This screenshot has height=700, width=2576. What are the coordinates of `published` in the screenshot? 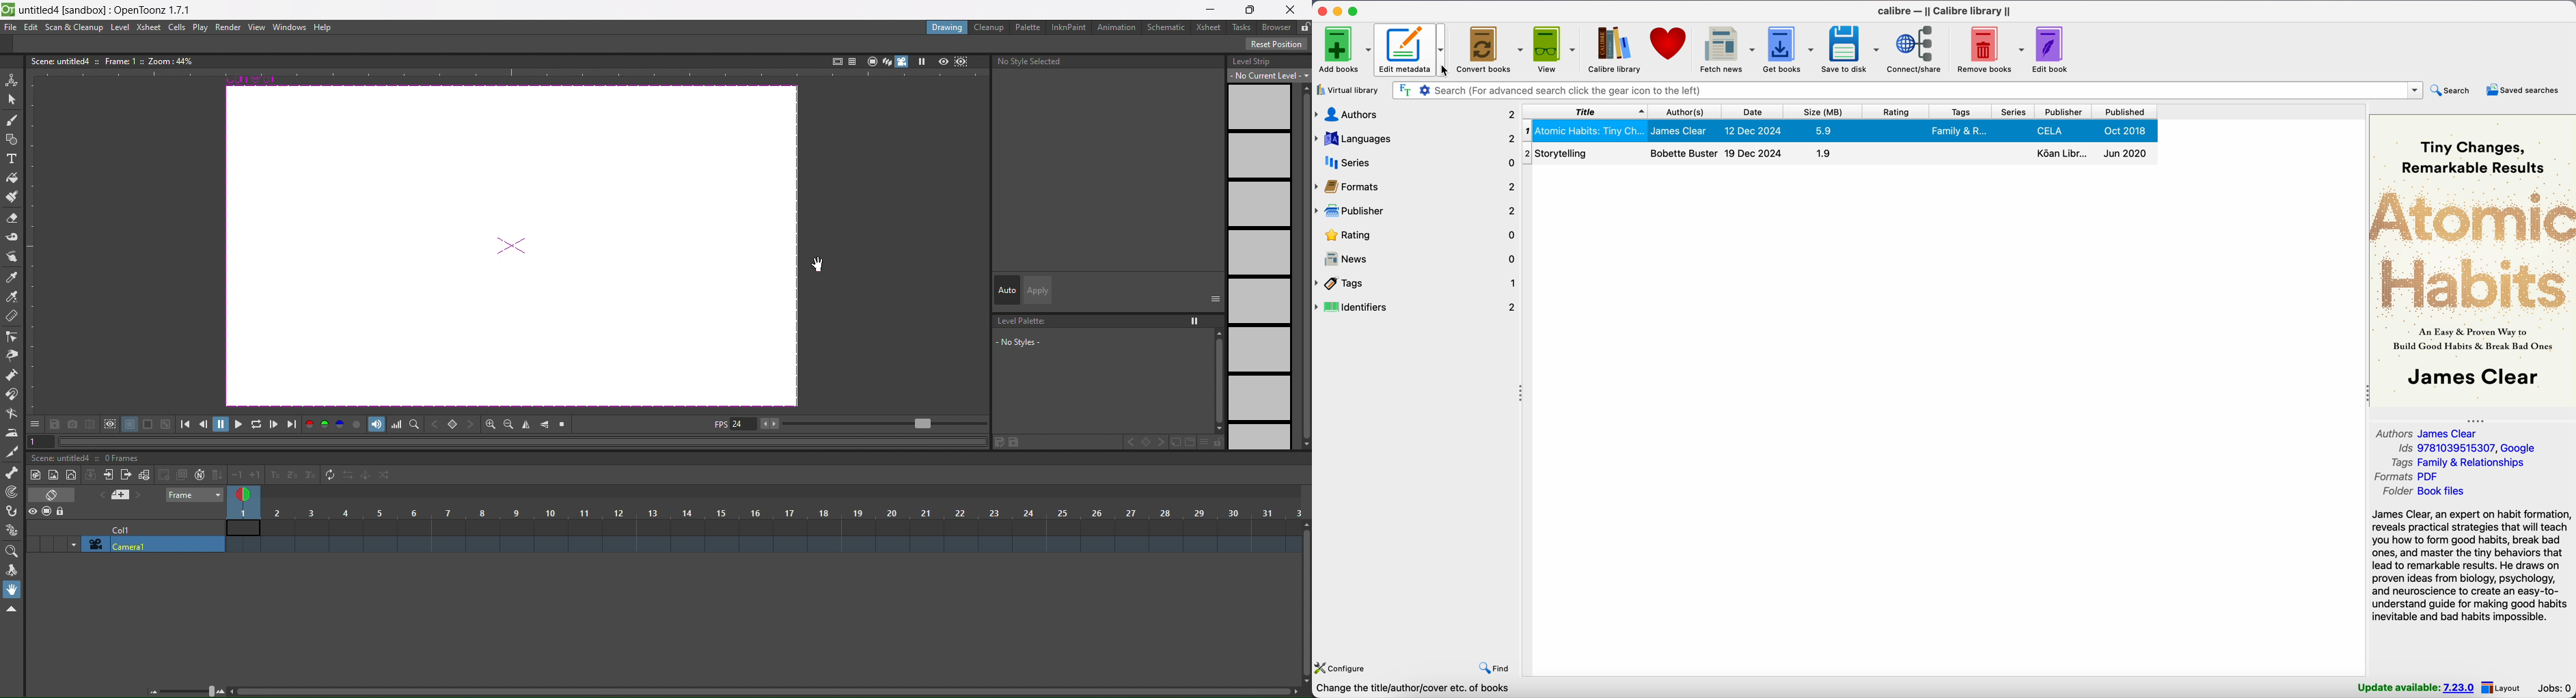 It's located at (2126, 112).